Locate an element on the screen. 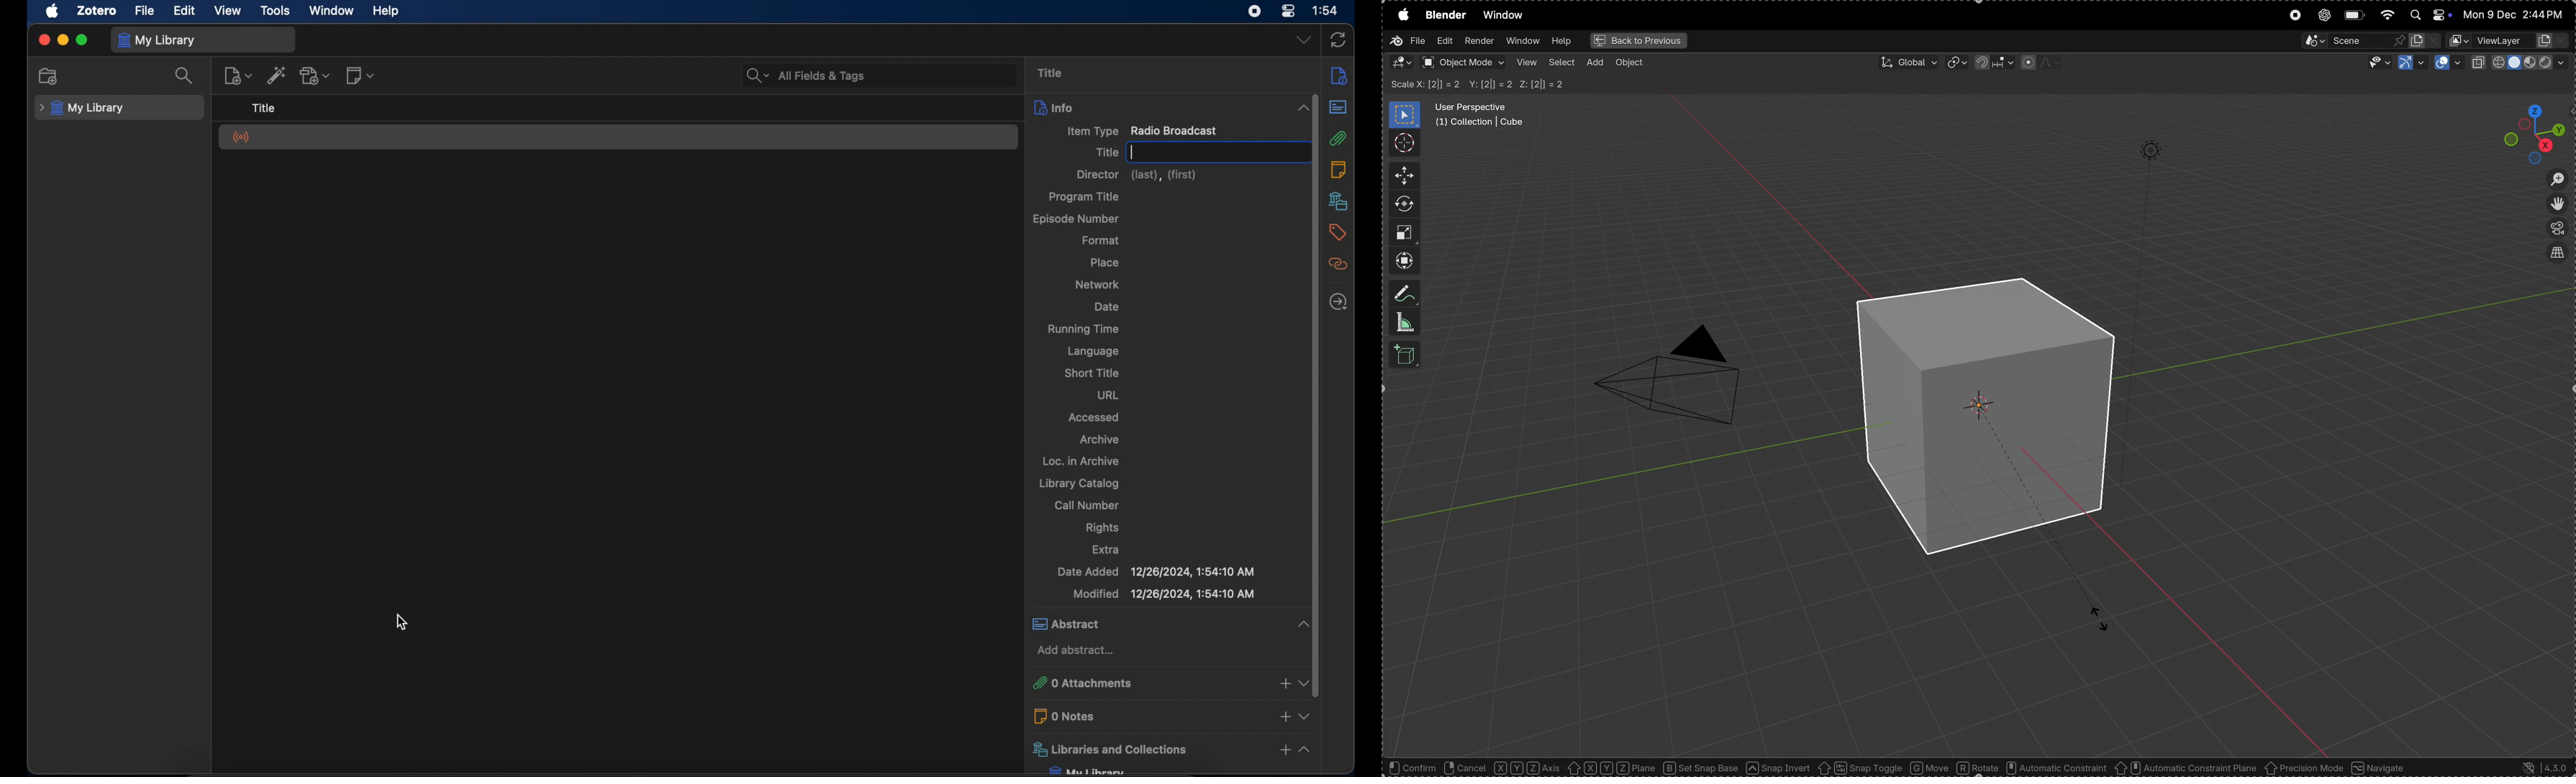  record is located at coordinates (2294, 18).